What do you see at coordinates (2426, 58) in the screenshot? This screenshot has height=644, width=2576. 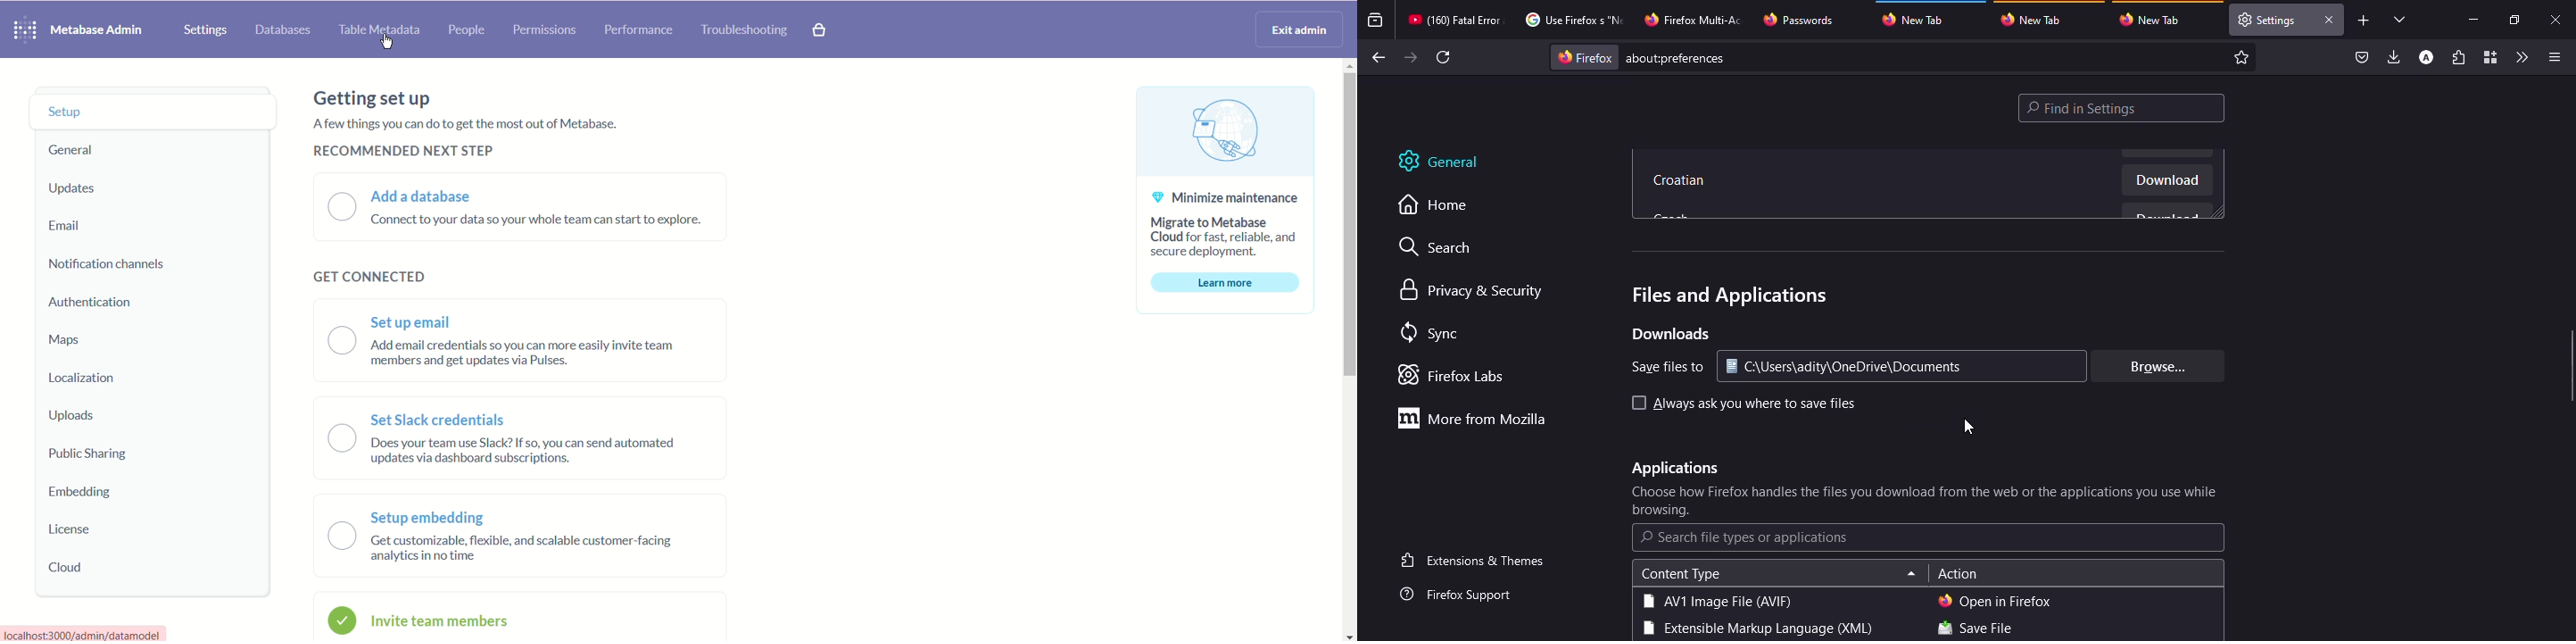 I see `account` at bounding box center [2426, 58].